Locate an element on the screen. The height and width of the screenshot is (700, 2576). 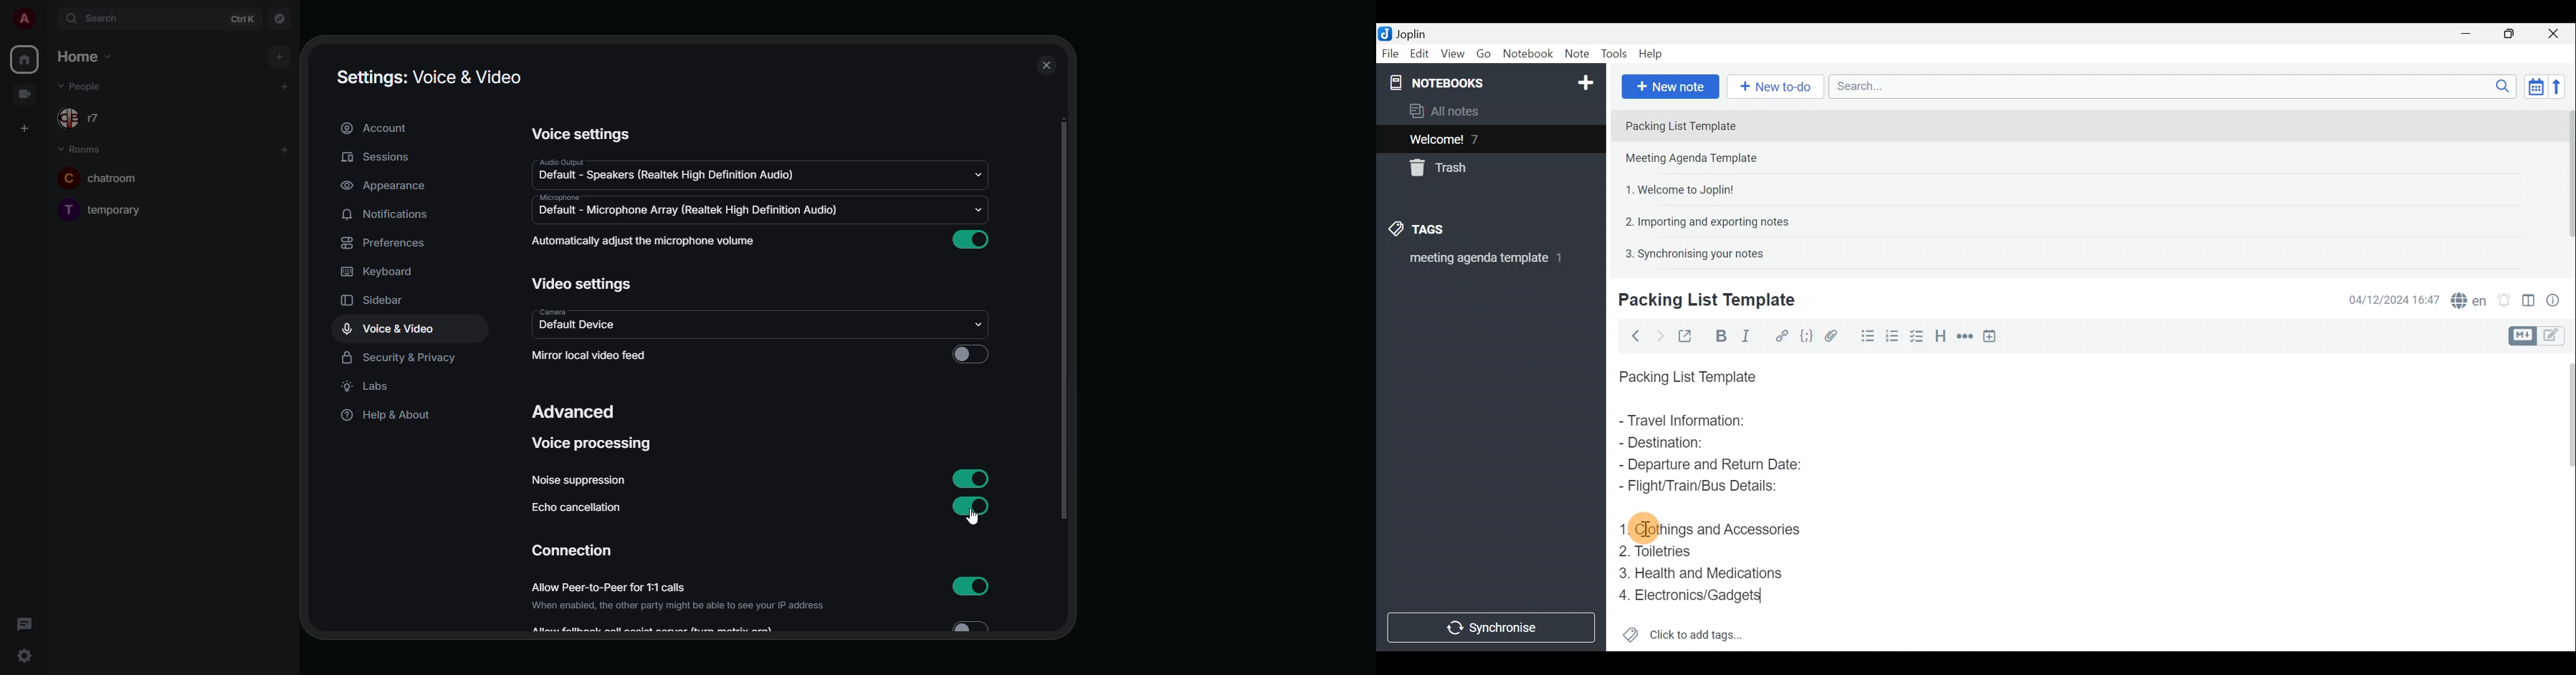
people is located at coordinates (91, 118).